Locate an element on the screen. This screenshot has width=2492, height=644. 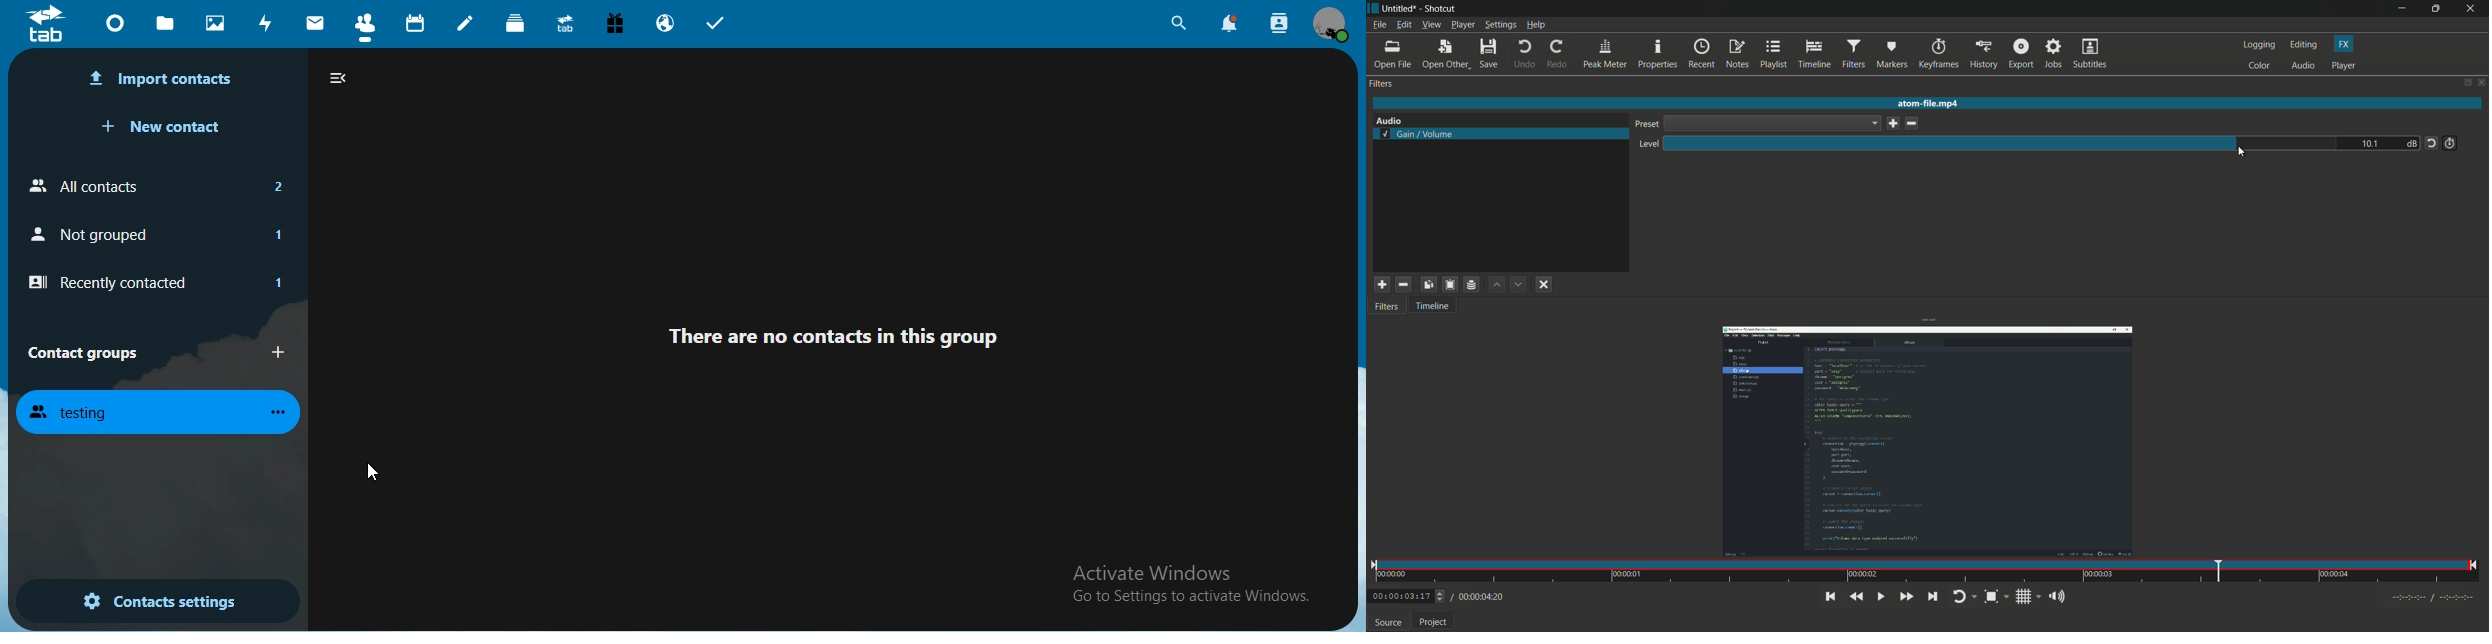
tasks is located at coordinates (716, 26).